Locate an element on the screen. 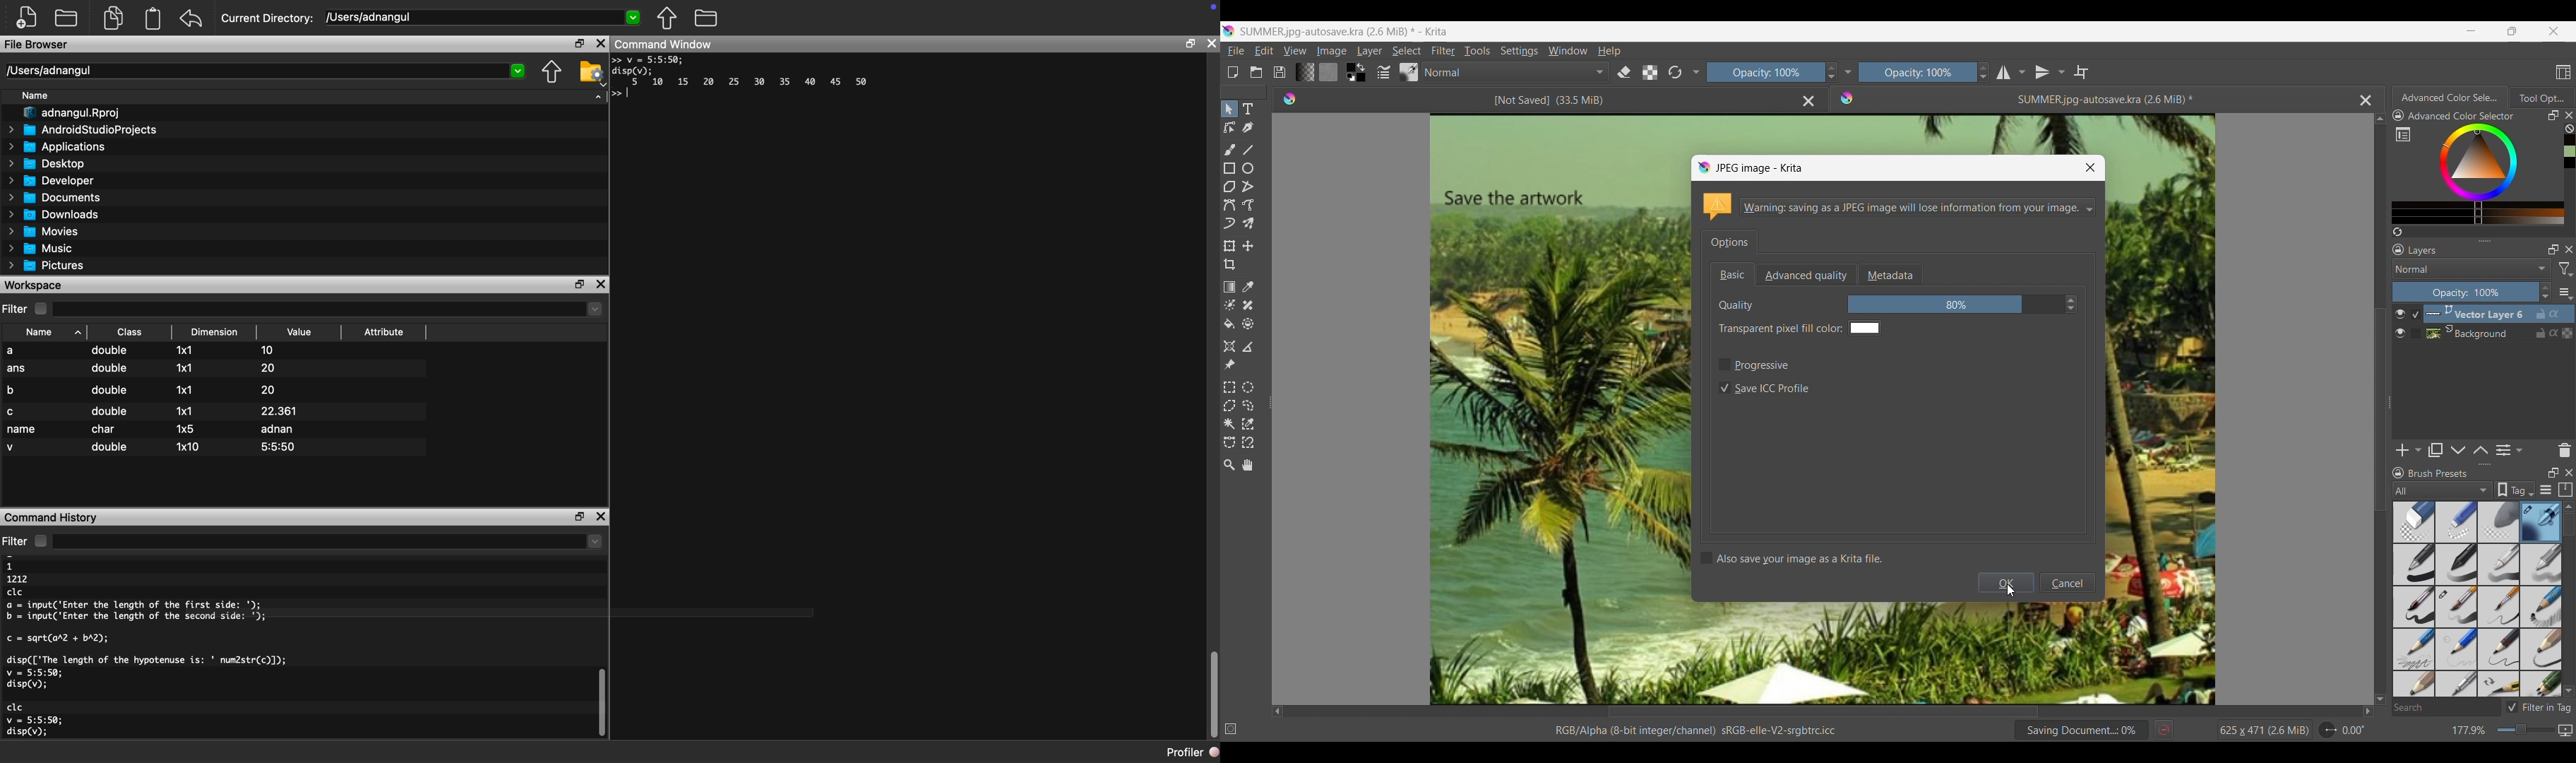 The width and height of the screenshot is (2576, 784). Close tab is located at coordinates (2569, 115).